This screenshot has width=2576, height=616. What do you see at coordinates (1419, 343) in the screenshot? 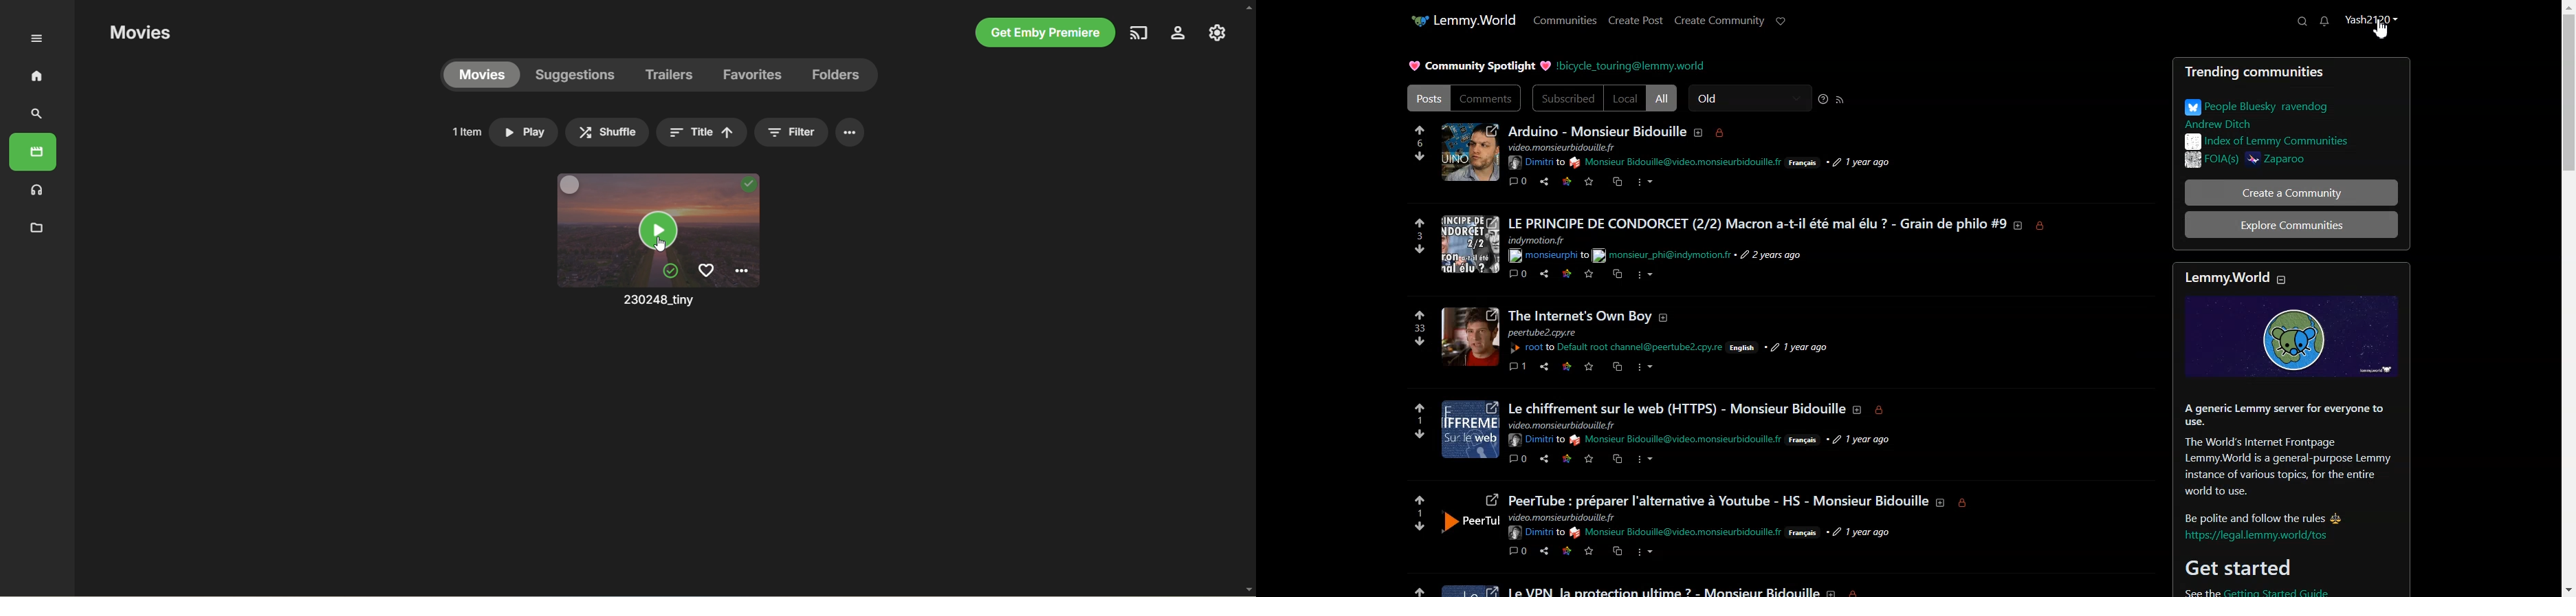
I see `downvotes` at bounding box center [1419, 343].